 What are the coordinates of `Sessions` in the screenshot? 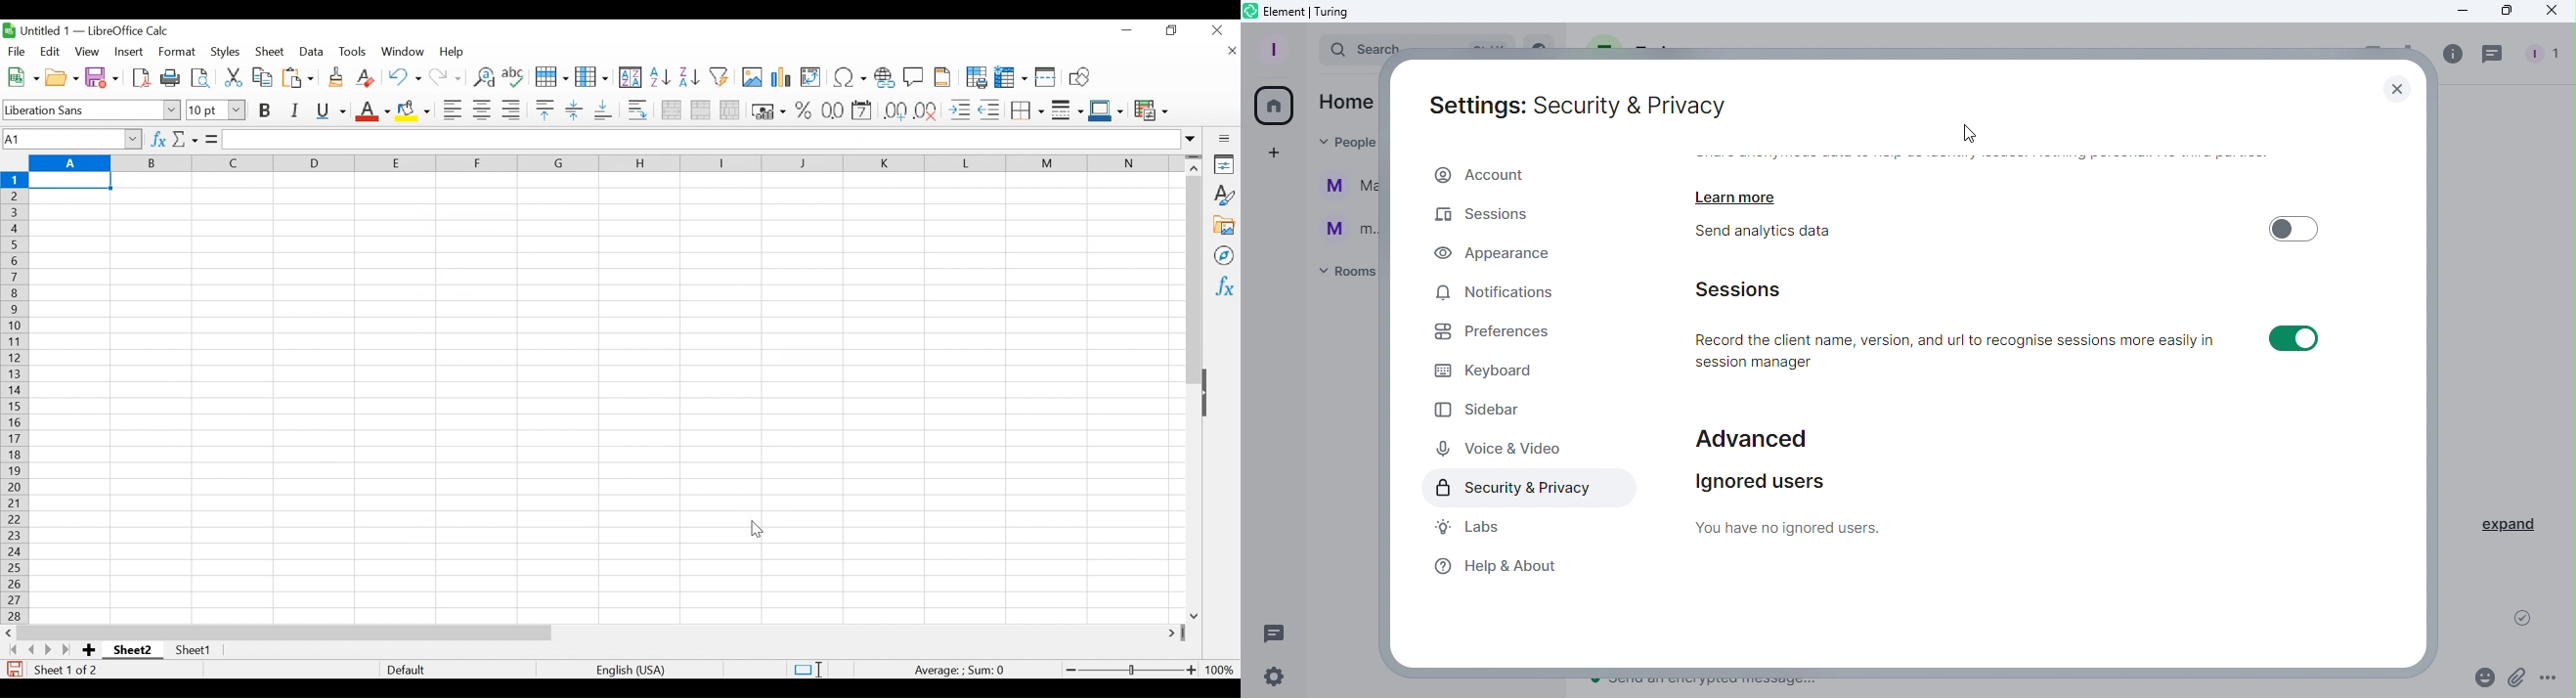 It's located at (1485, 217).